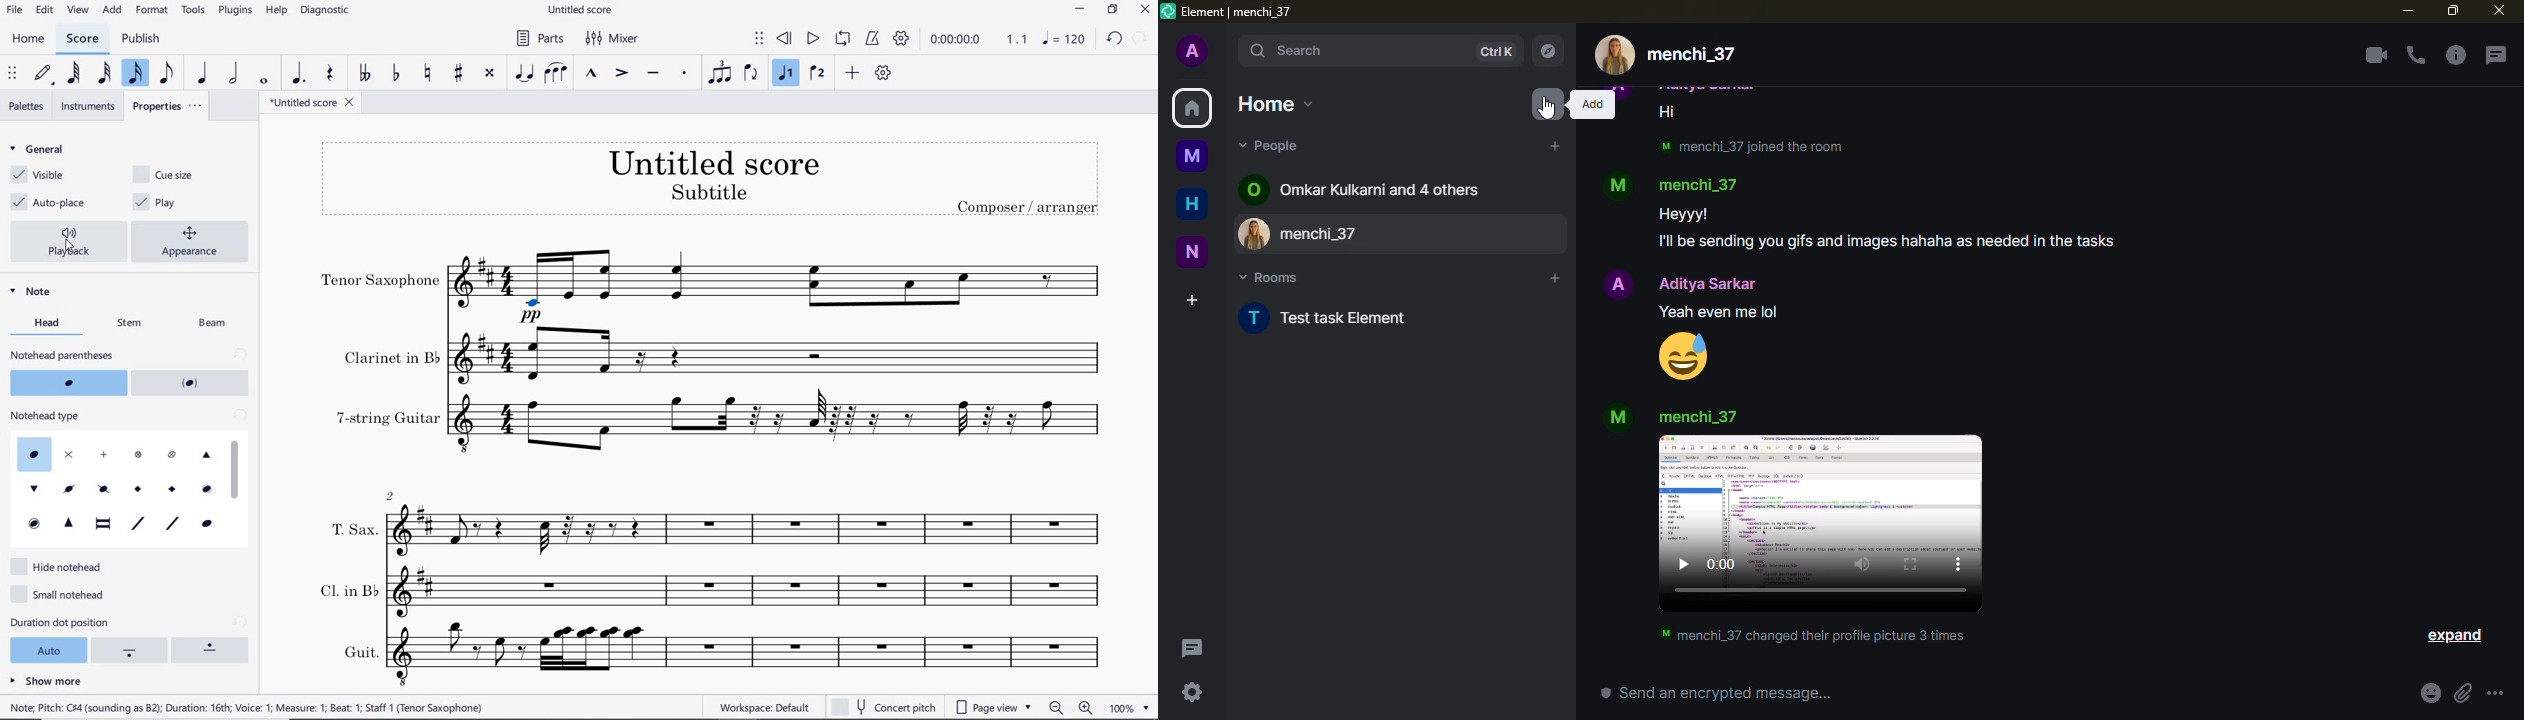 Image resolution: width=2548 pixels, height=728 pixels. Describe the element at coordinates (903, 39) in the screenshot. I see `PLAYBACK SETTINGS` at that location.